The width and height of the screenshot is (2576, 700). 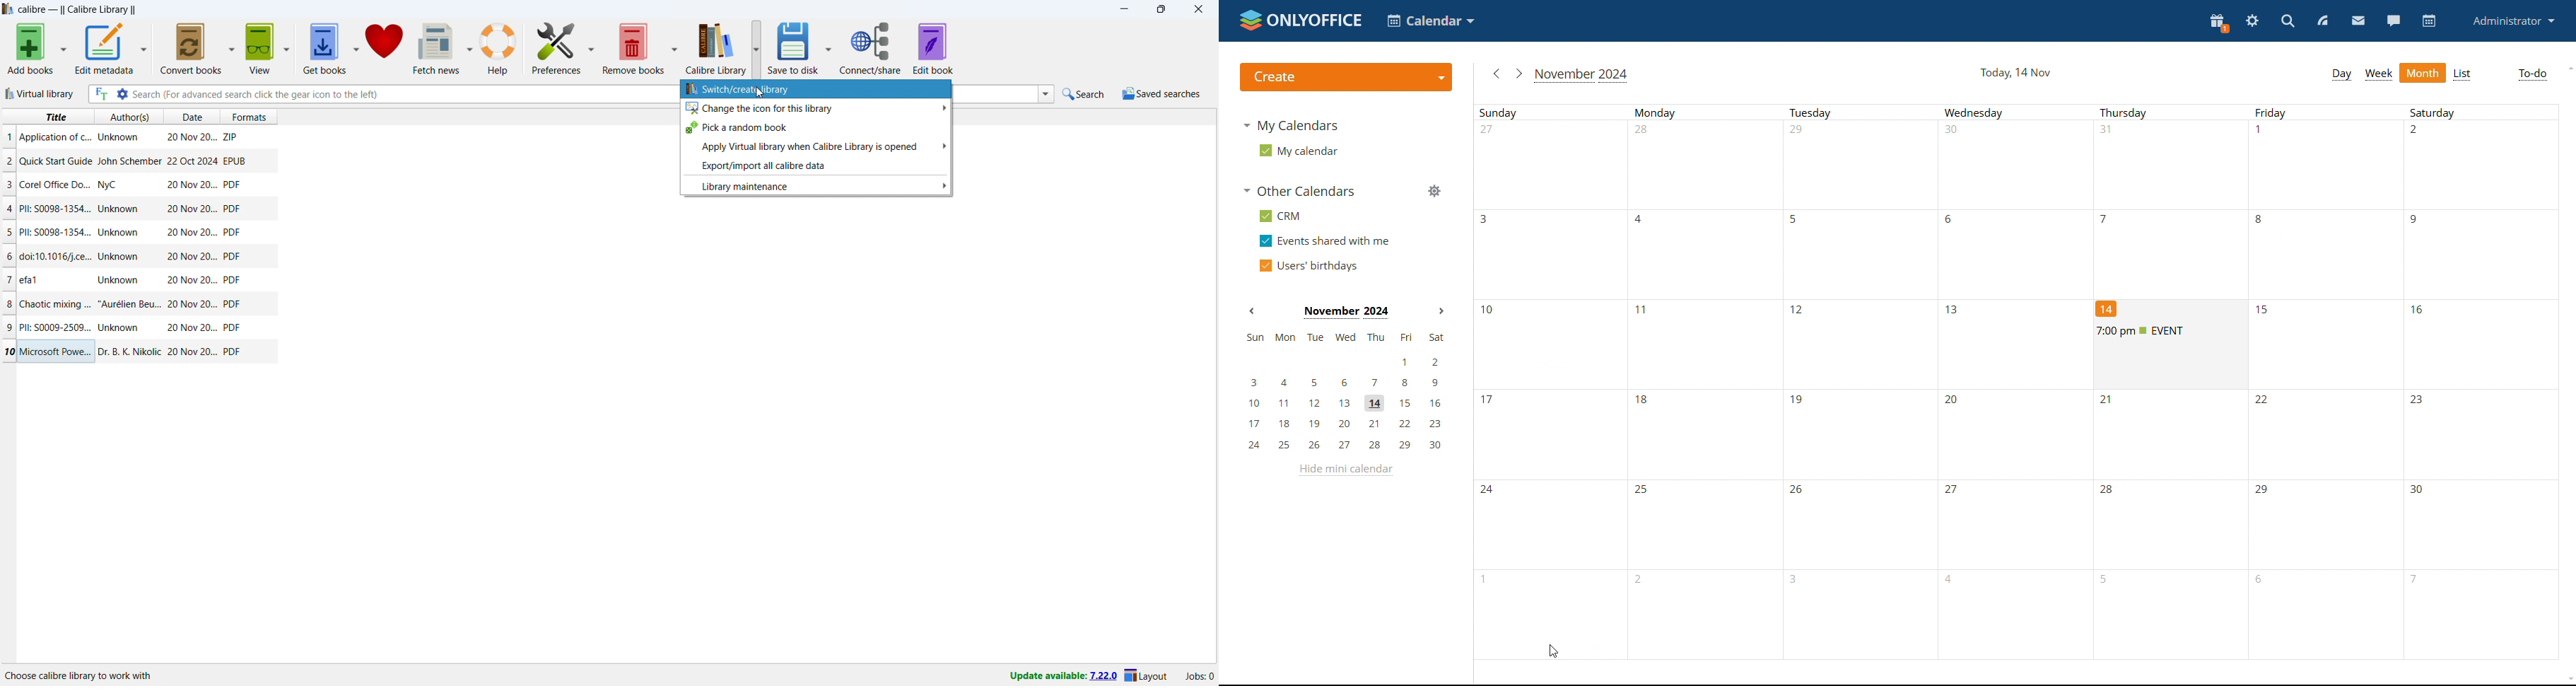 What do you see at coordinates (816, 89) in the screenshot?
I see `switch/create library` at bounding box center [816, 89].